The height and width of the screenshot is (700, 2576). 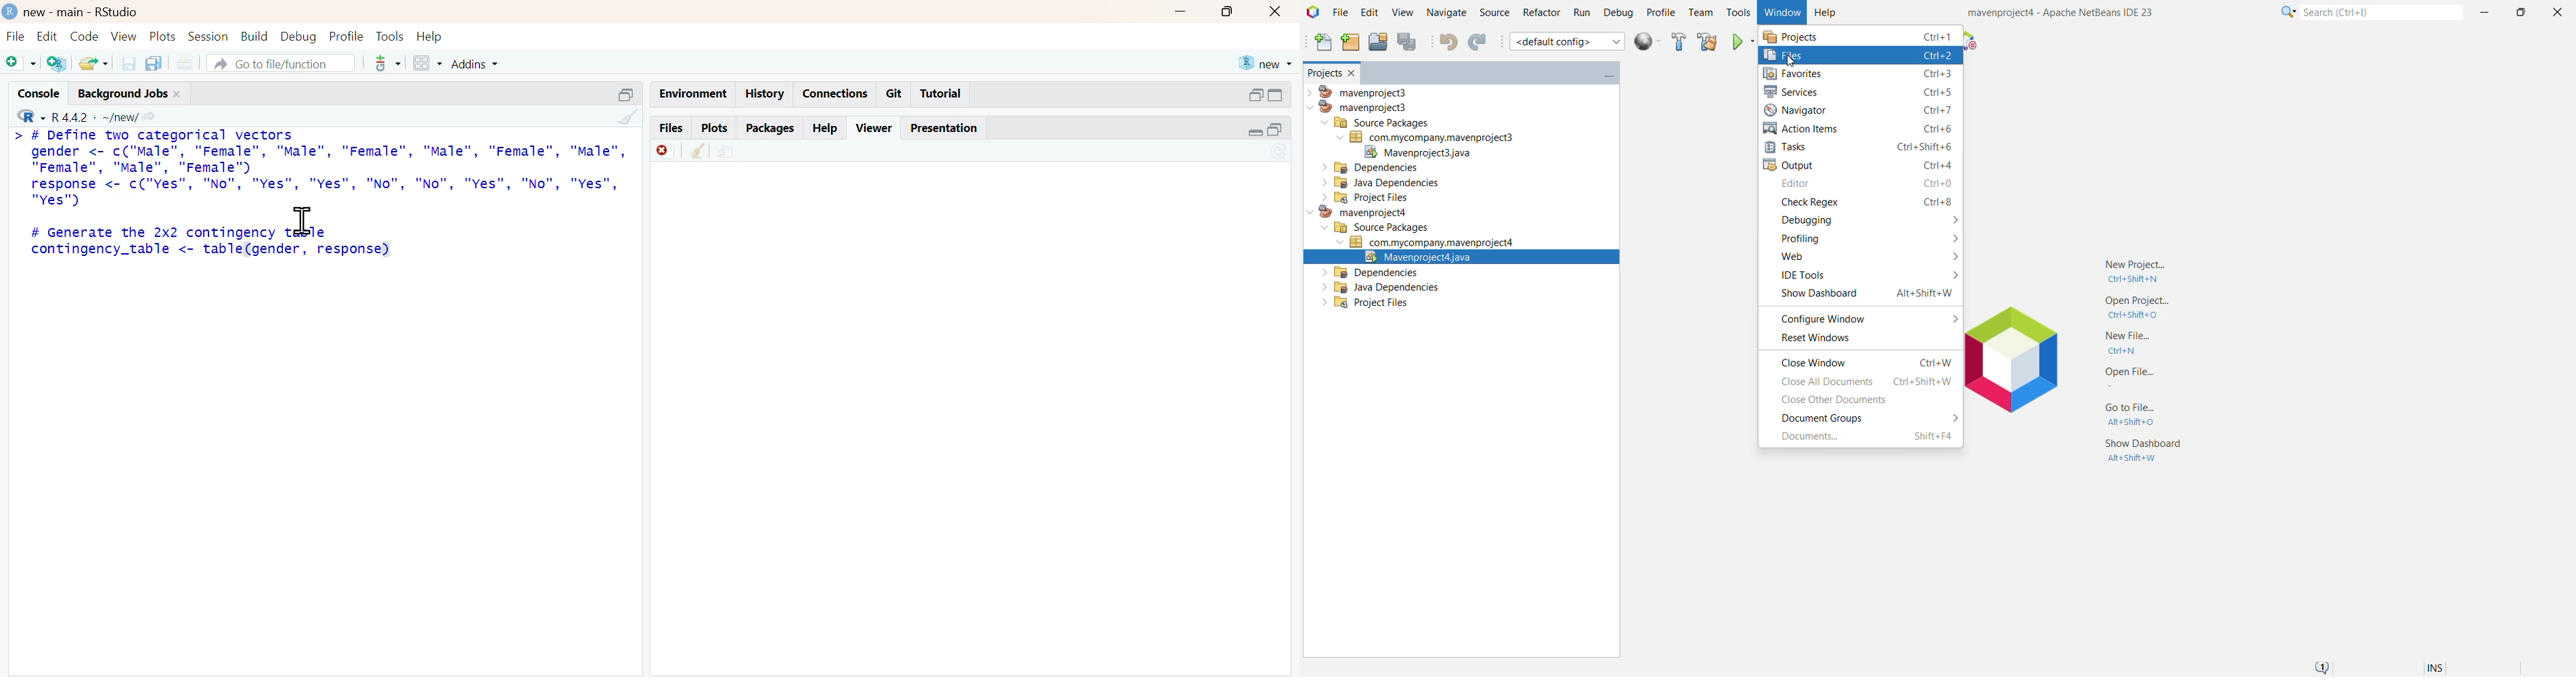 I want to click on profile, so click(x=347, y=36).